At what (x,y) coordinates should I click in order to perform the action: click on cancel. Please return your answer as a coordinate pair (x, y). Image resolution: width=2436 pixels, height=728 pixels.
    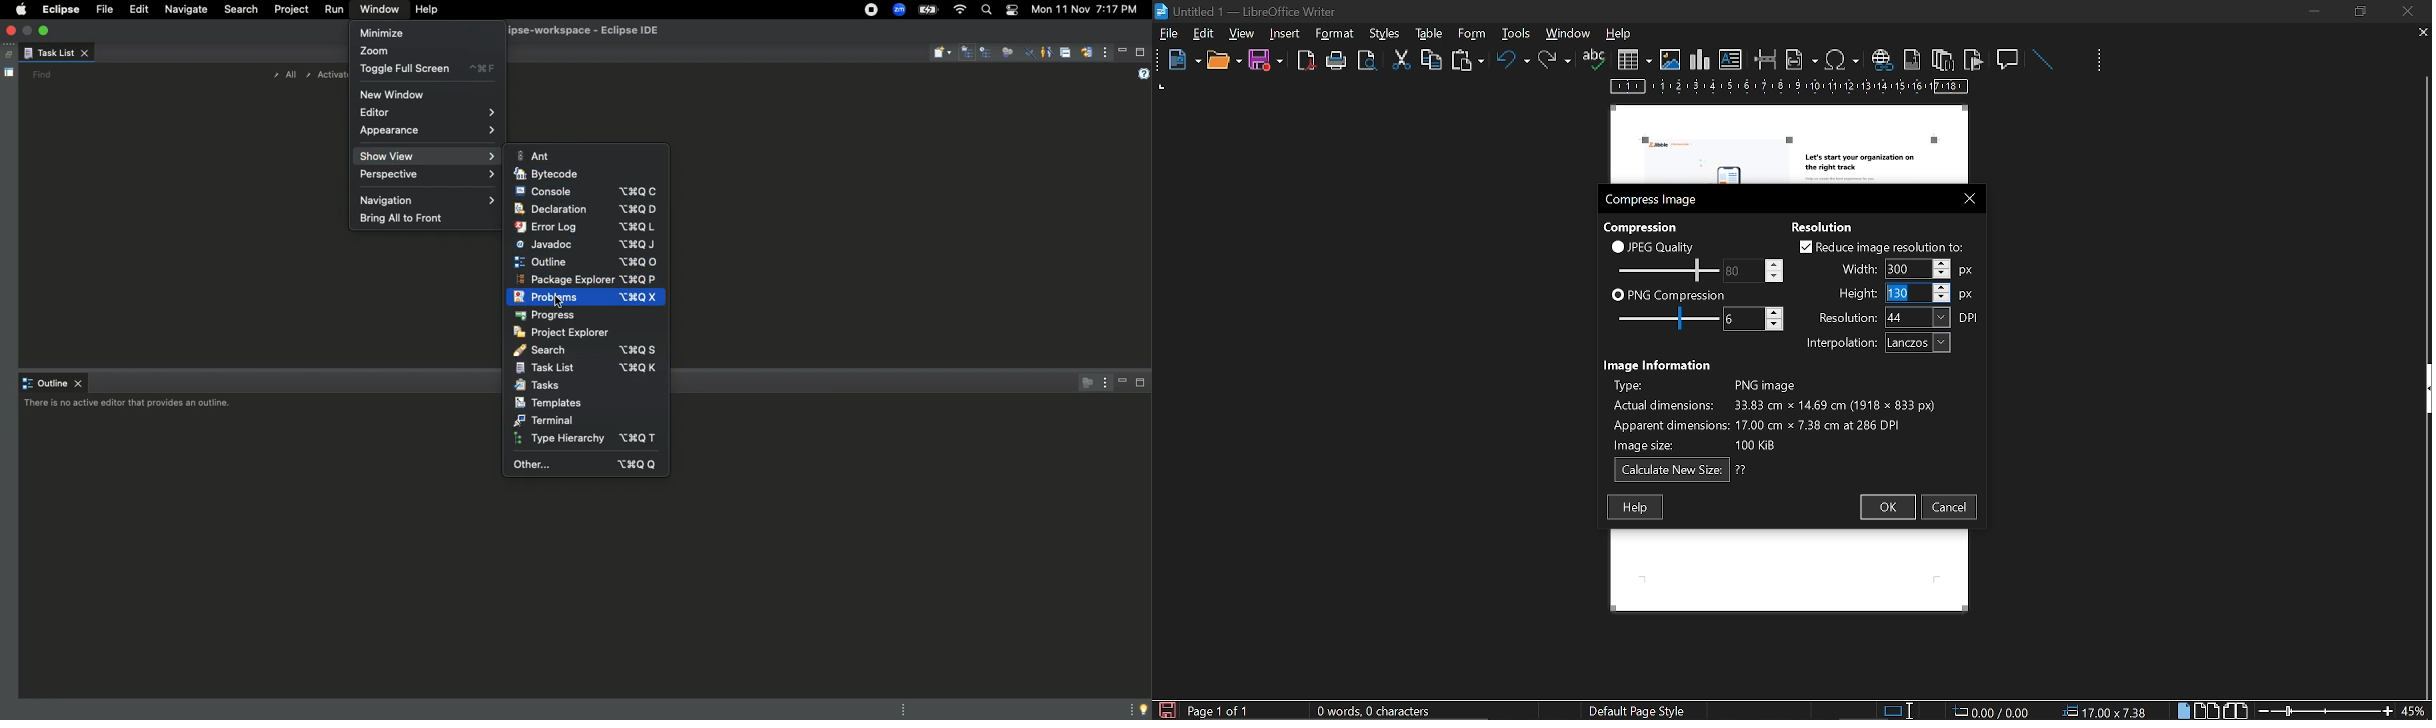
    Looking at the image, I should click on (1950, 507).